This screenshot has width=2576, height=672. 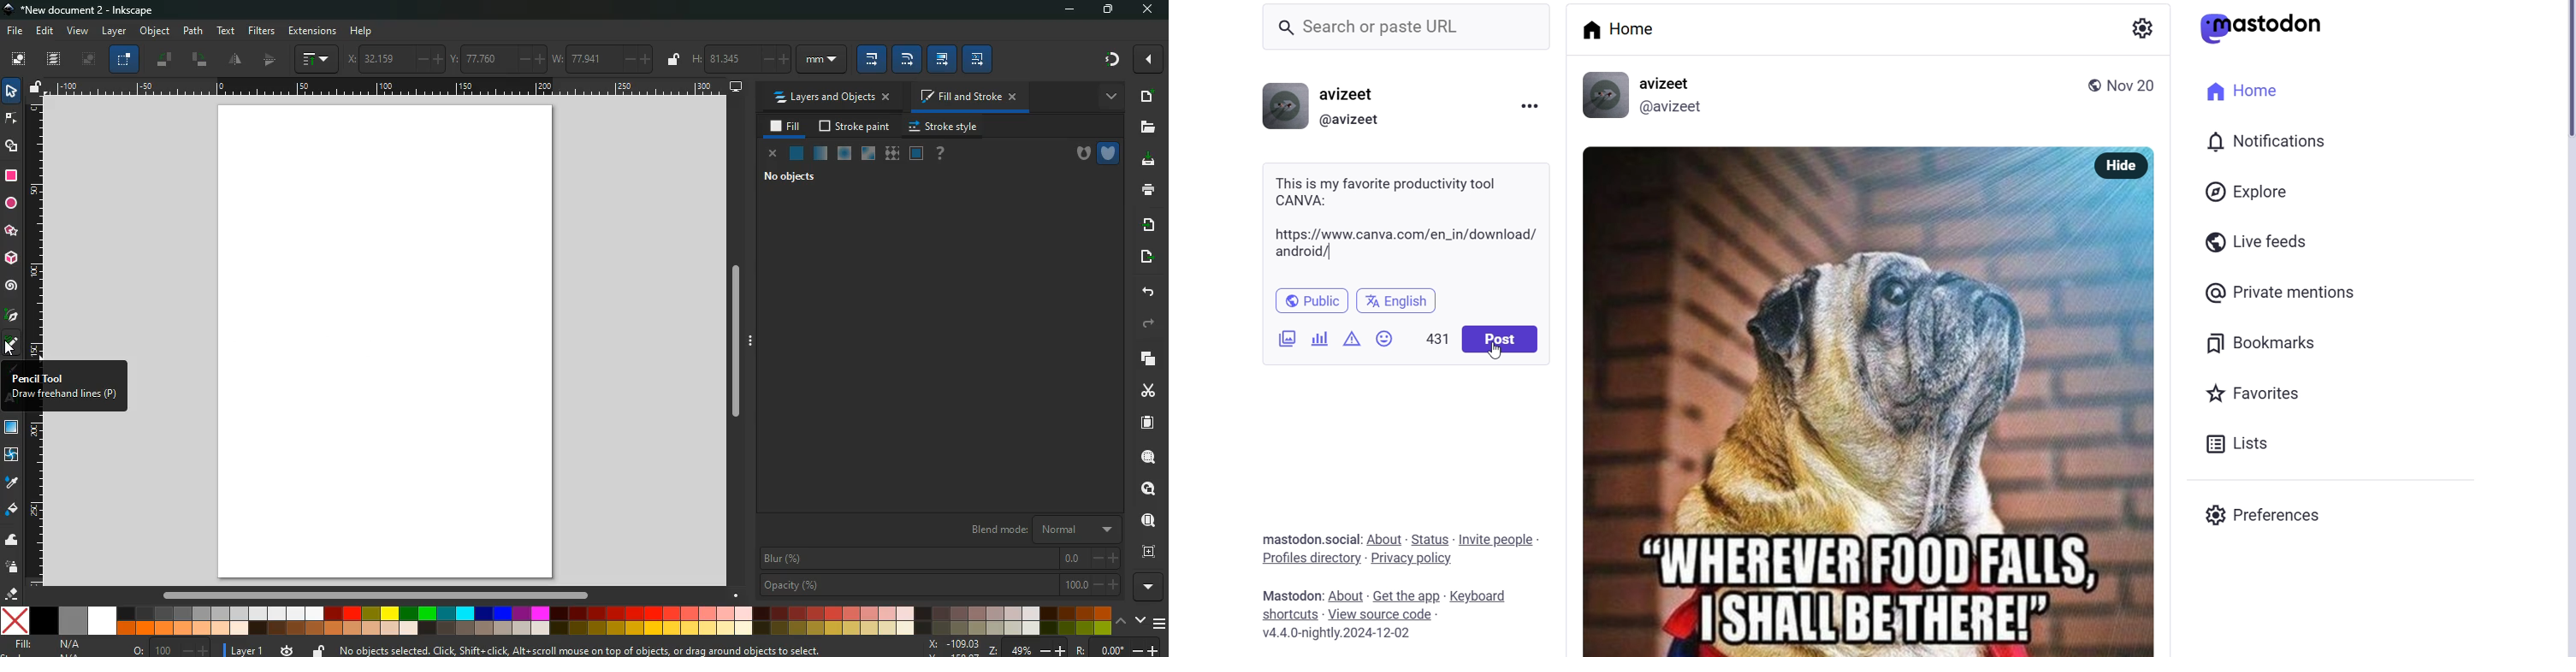 What do you see at coordinates (11, 177) in the screenshot?
I see `rectangle` at bounding box center [11, 177].